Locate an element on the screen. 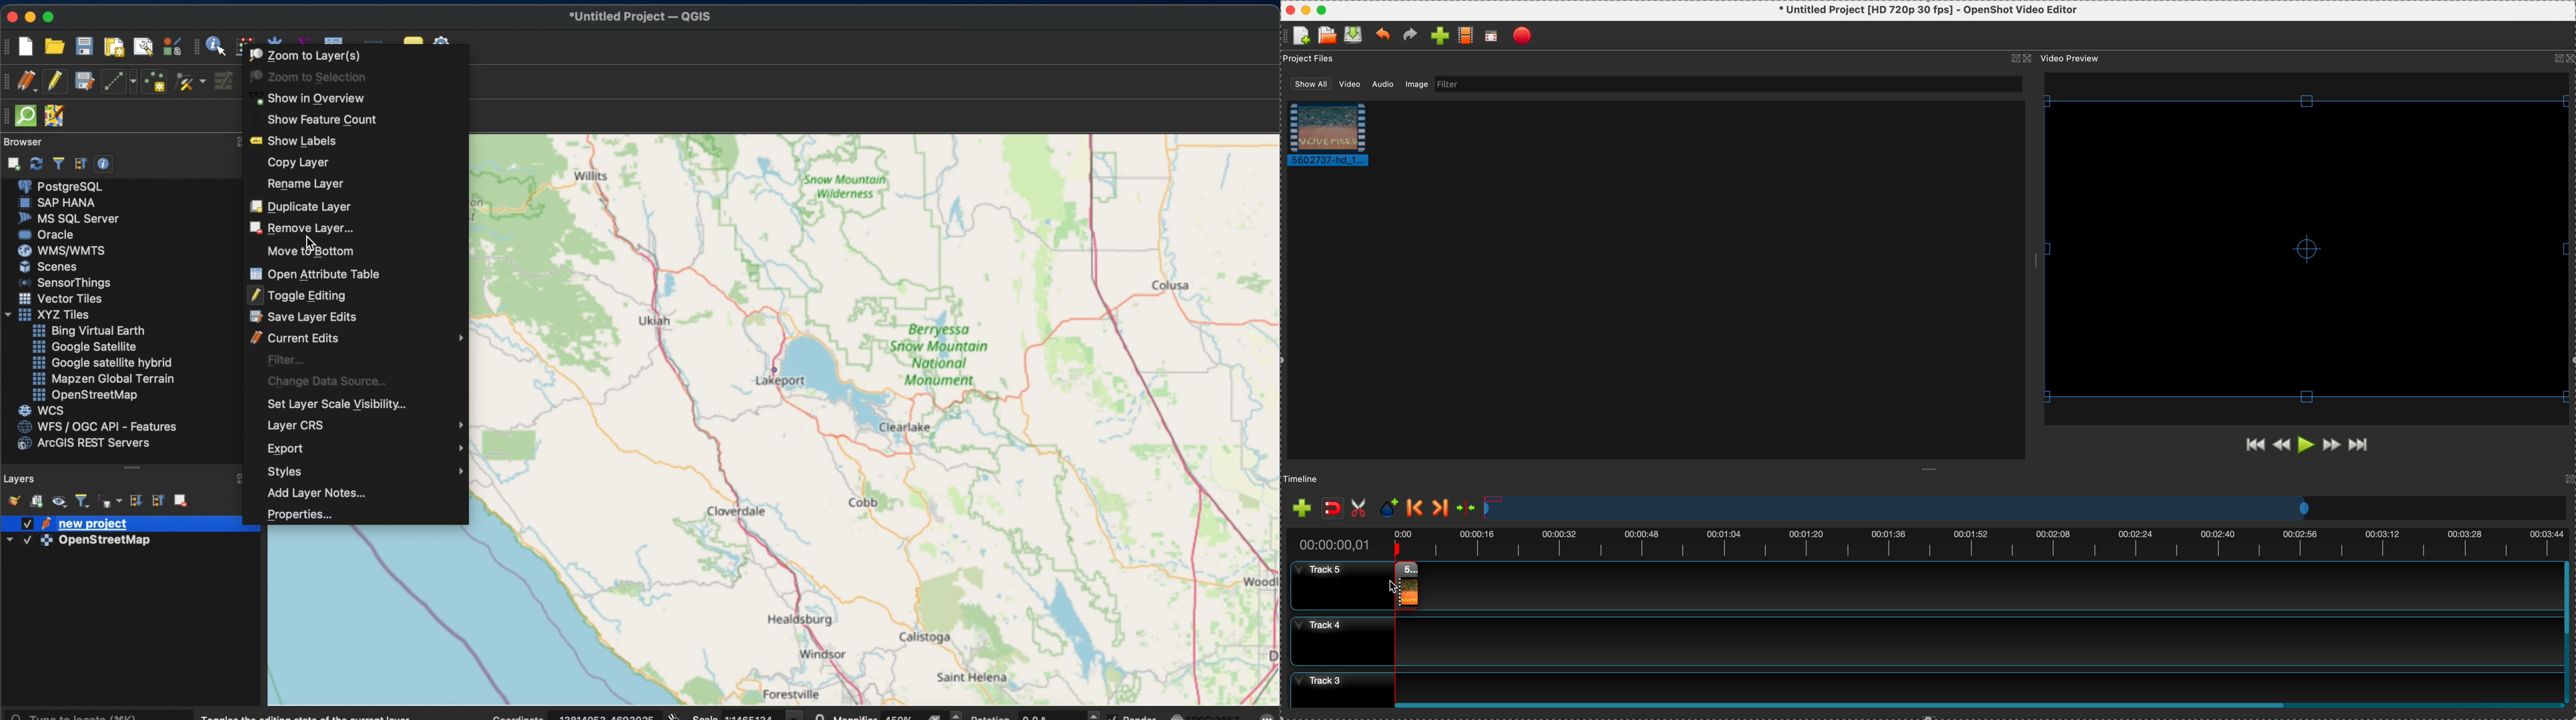 Image resolution: width=2576 pixels, height=728 pixels. filter legen by expression is located at coordinates (111, 501).